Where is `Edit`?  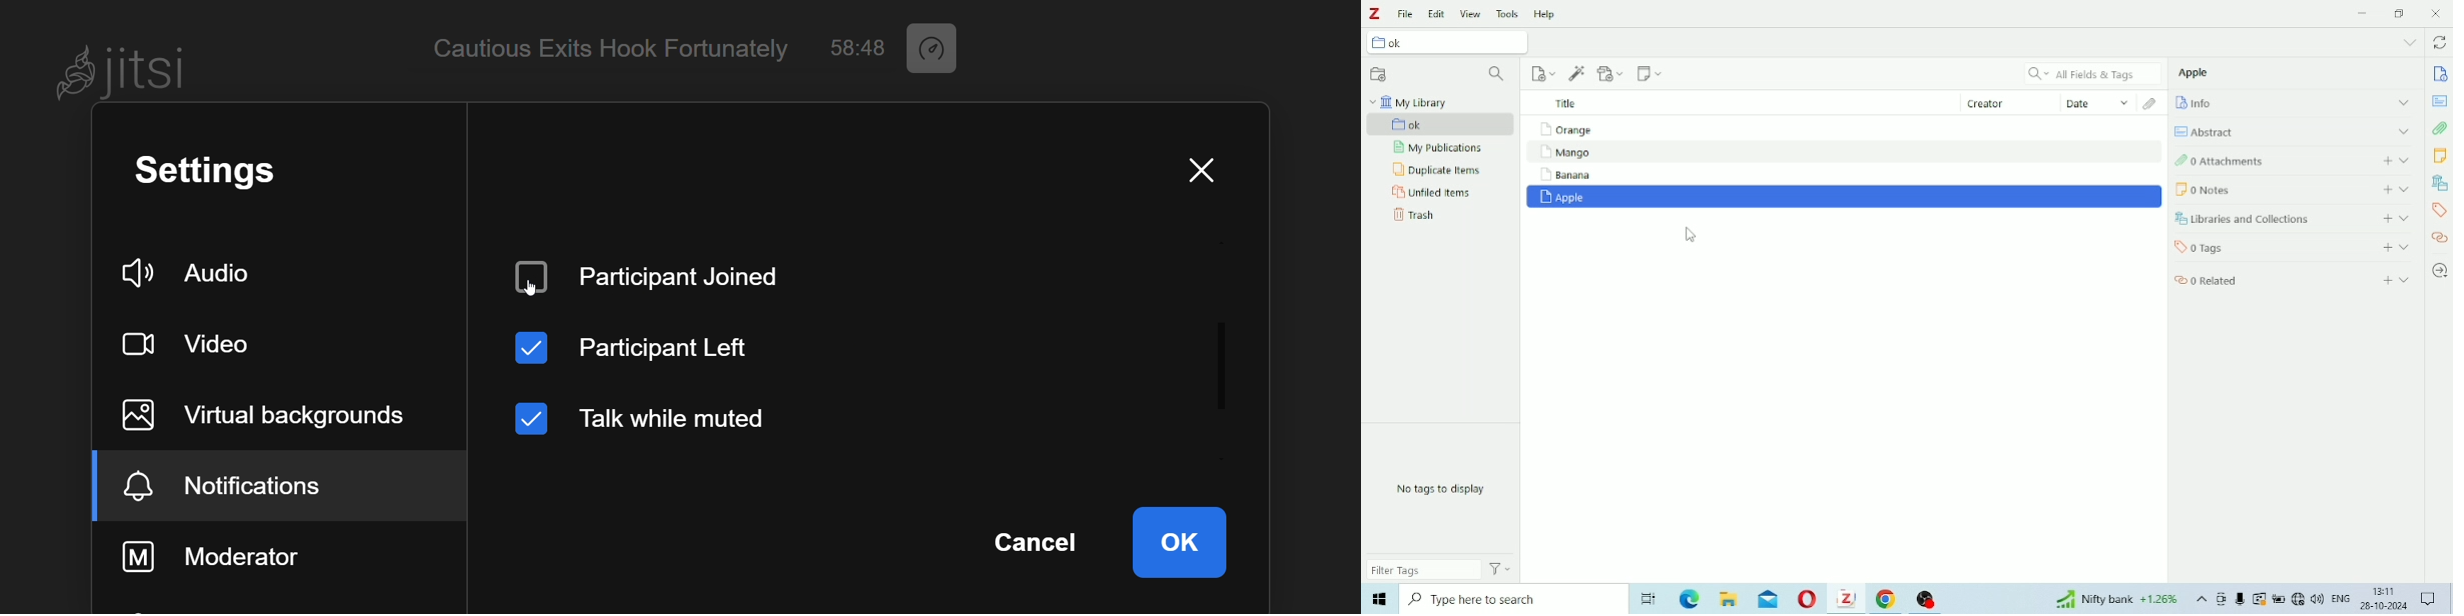
Edit is located at coordinates (1438, 11).